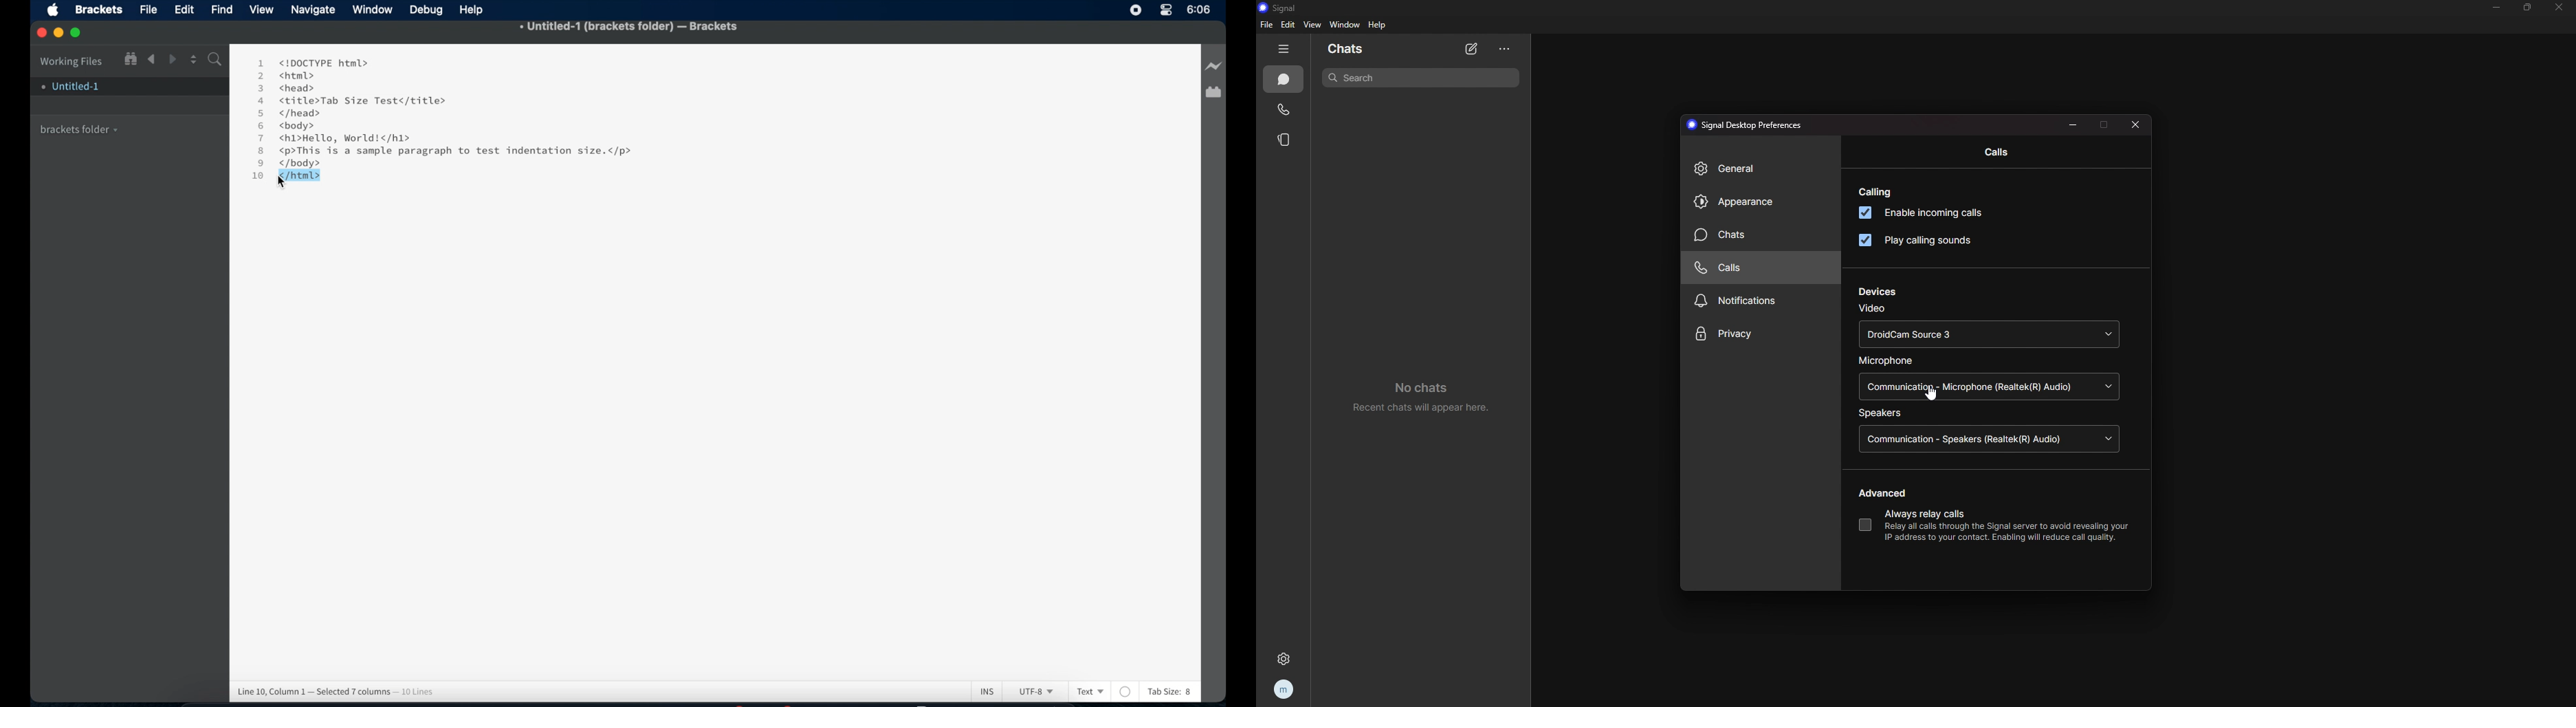 The image size is (2576, 728). I want to click on chats, so click(1367, 47).